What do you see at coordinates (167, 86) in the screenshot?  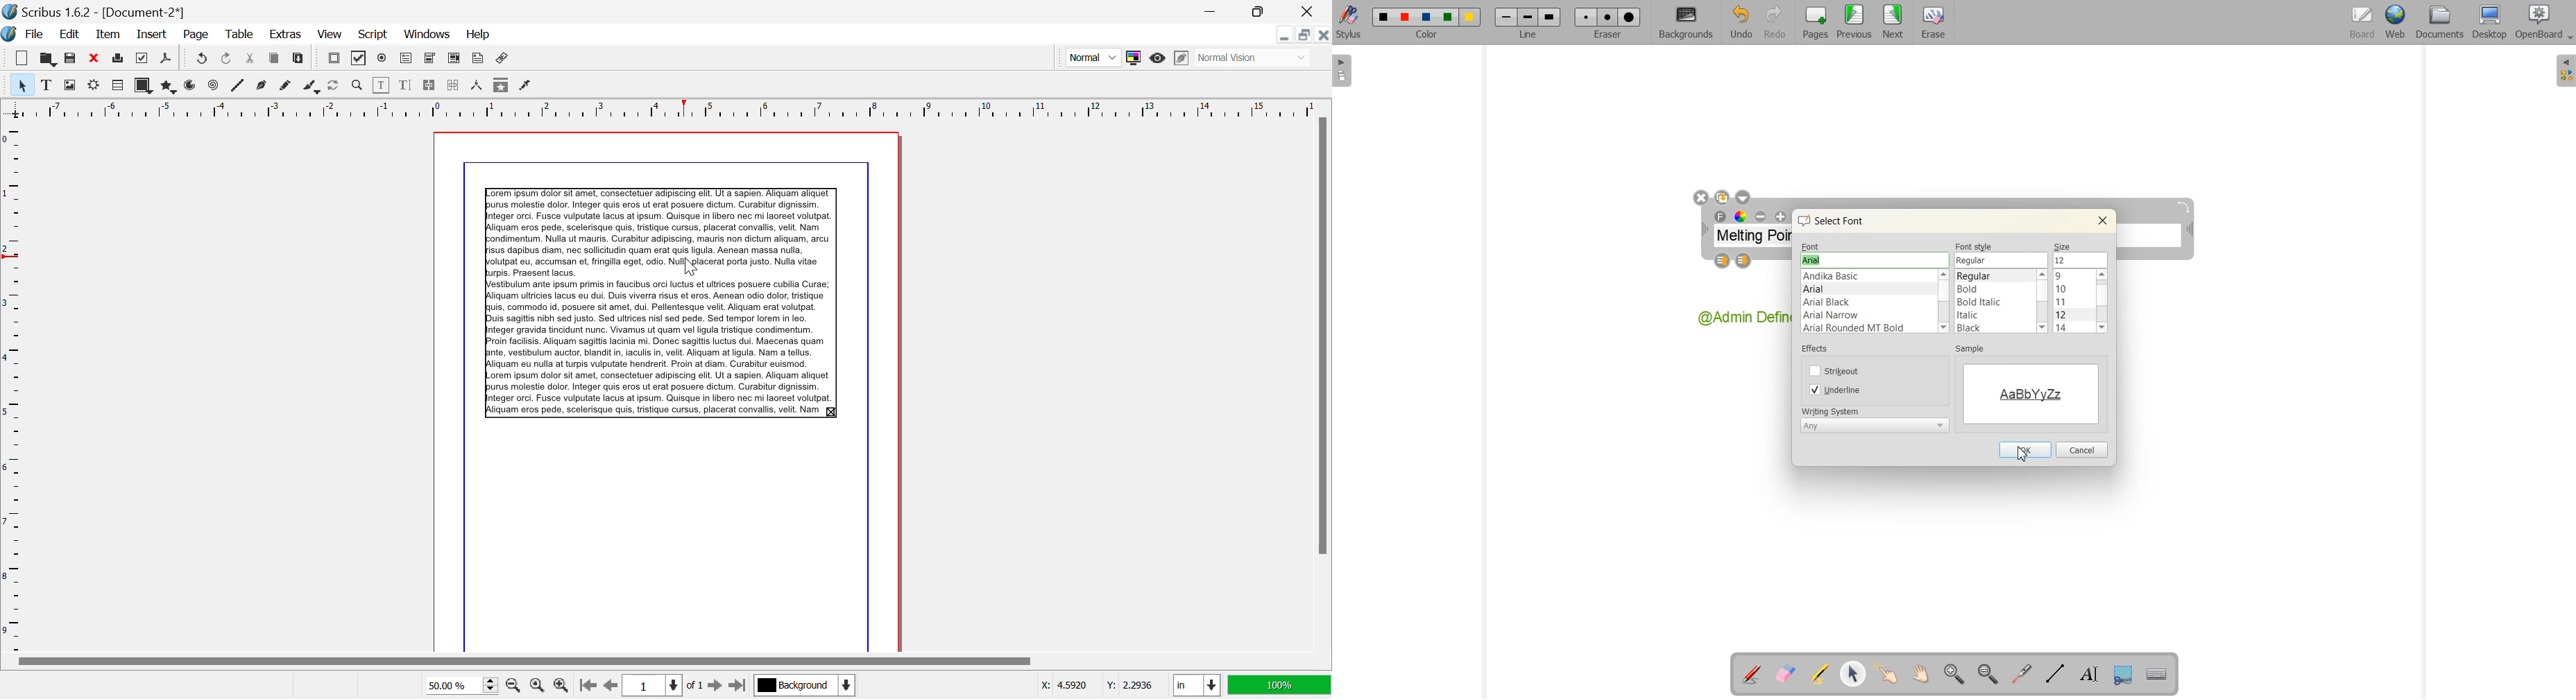 I see `Polygons` at bounding box center [167, 86].